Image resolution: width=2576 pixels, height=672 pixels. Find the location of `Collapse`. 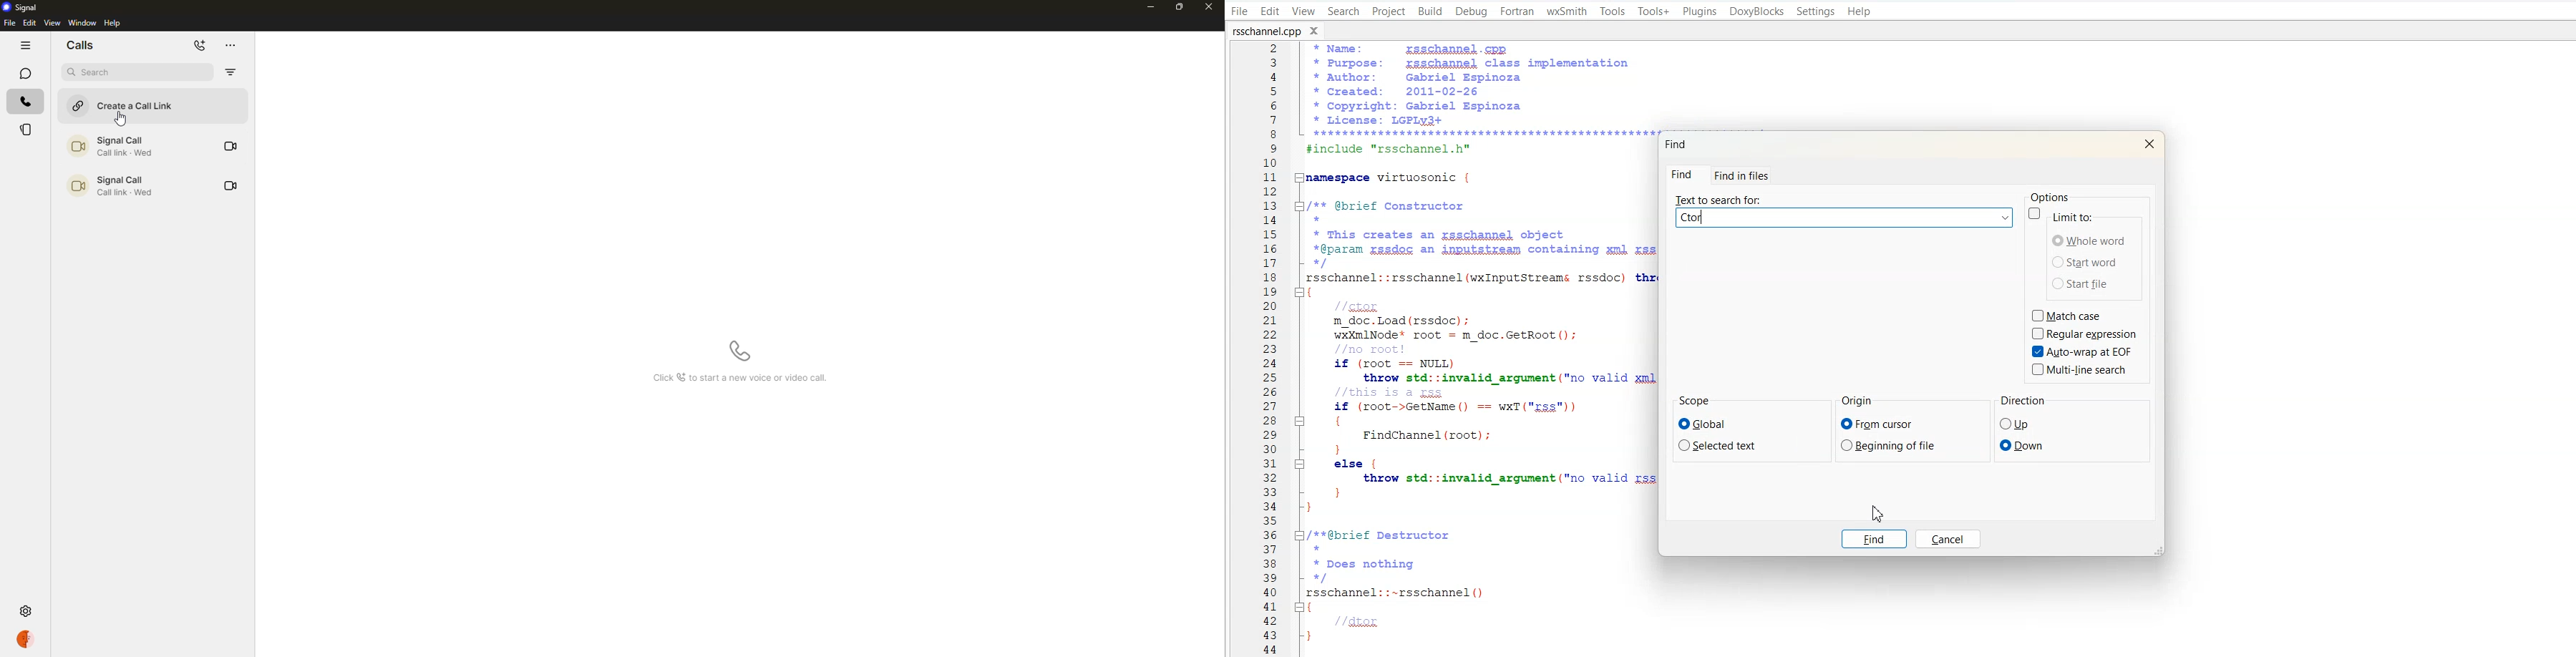

Collapse is located at coordinates (1301, 206).